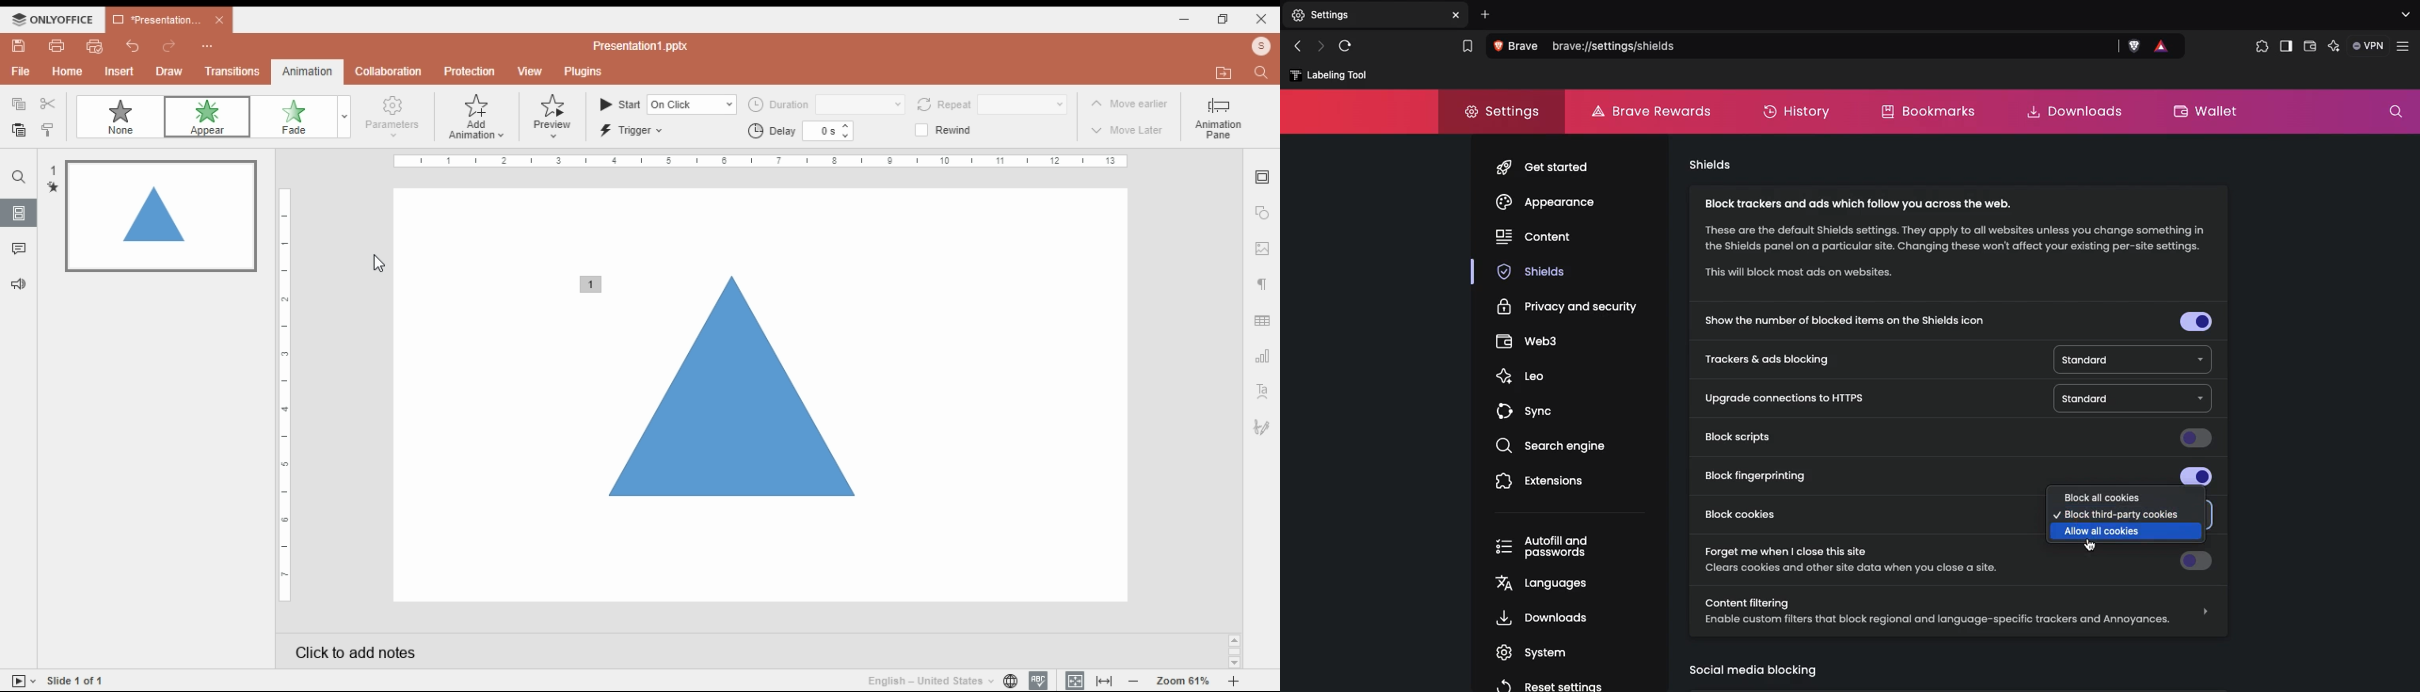 This screenshot has height=700, width=2436. Describe the element at coordinates (20, 249) in the screenshot. I see `comments` at that location.